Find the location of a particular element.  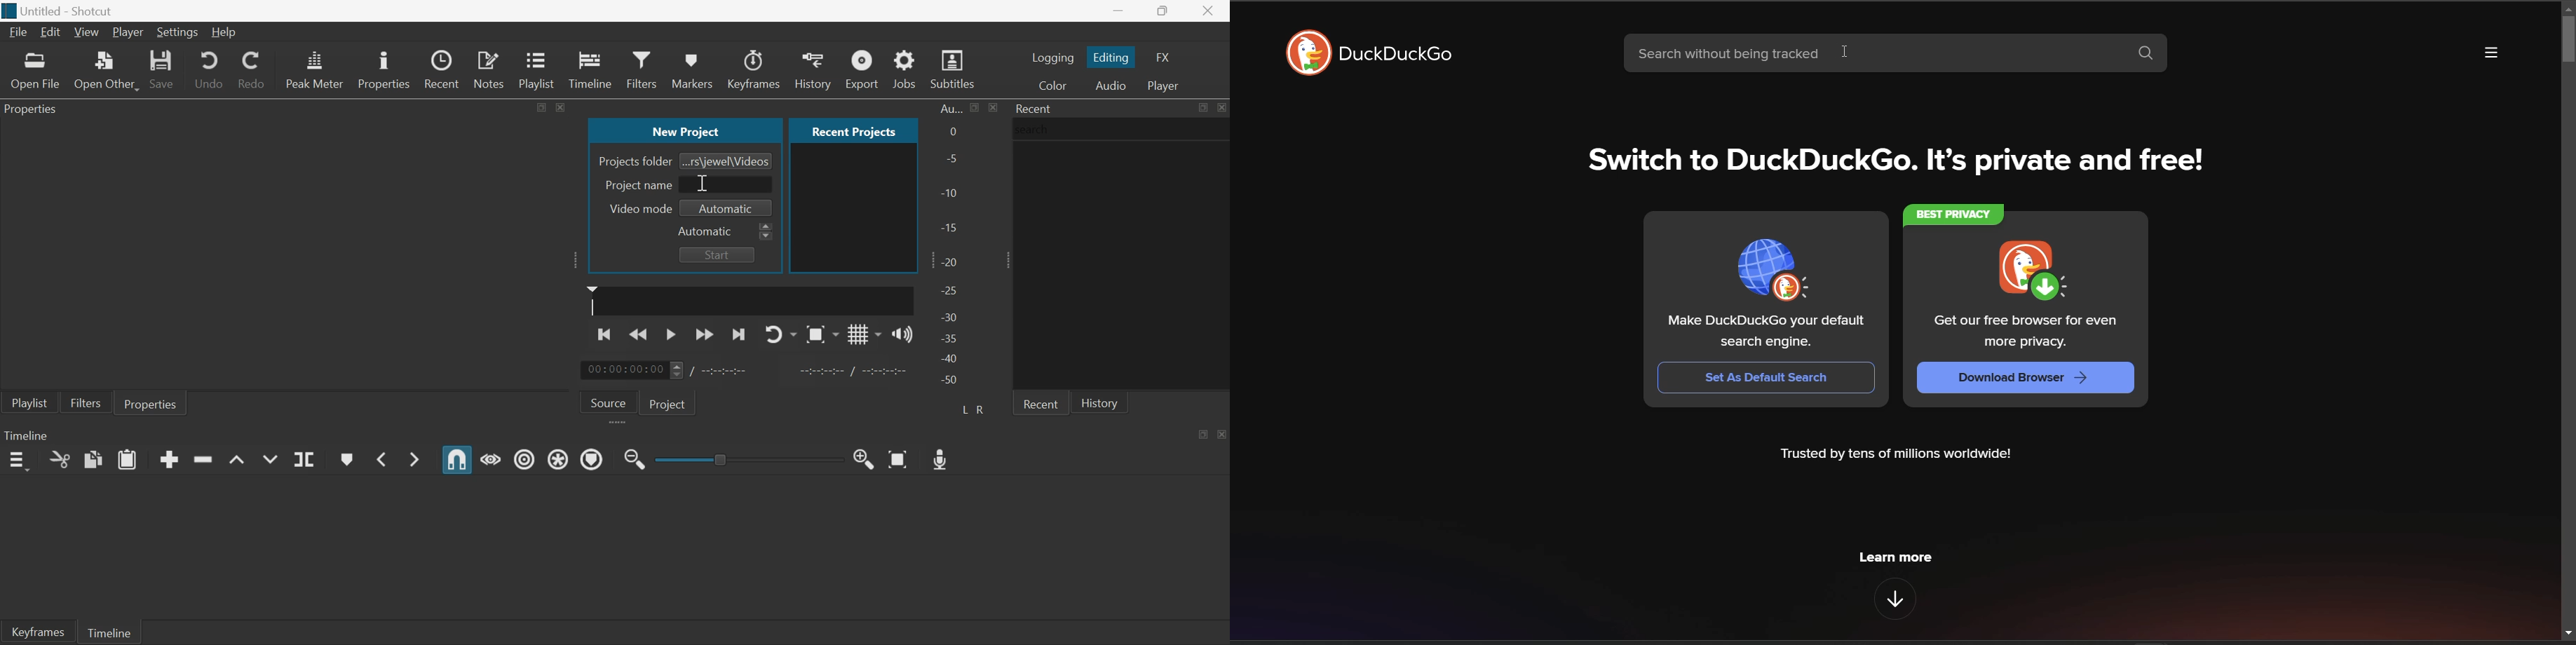

Audio Peak meter is located at coordinates (951, 246).